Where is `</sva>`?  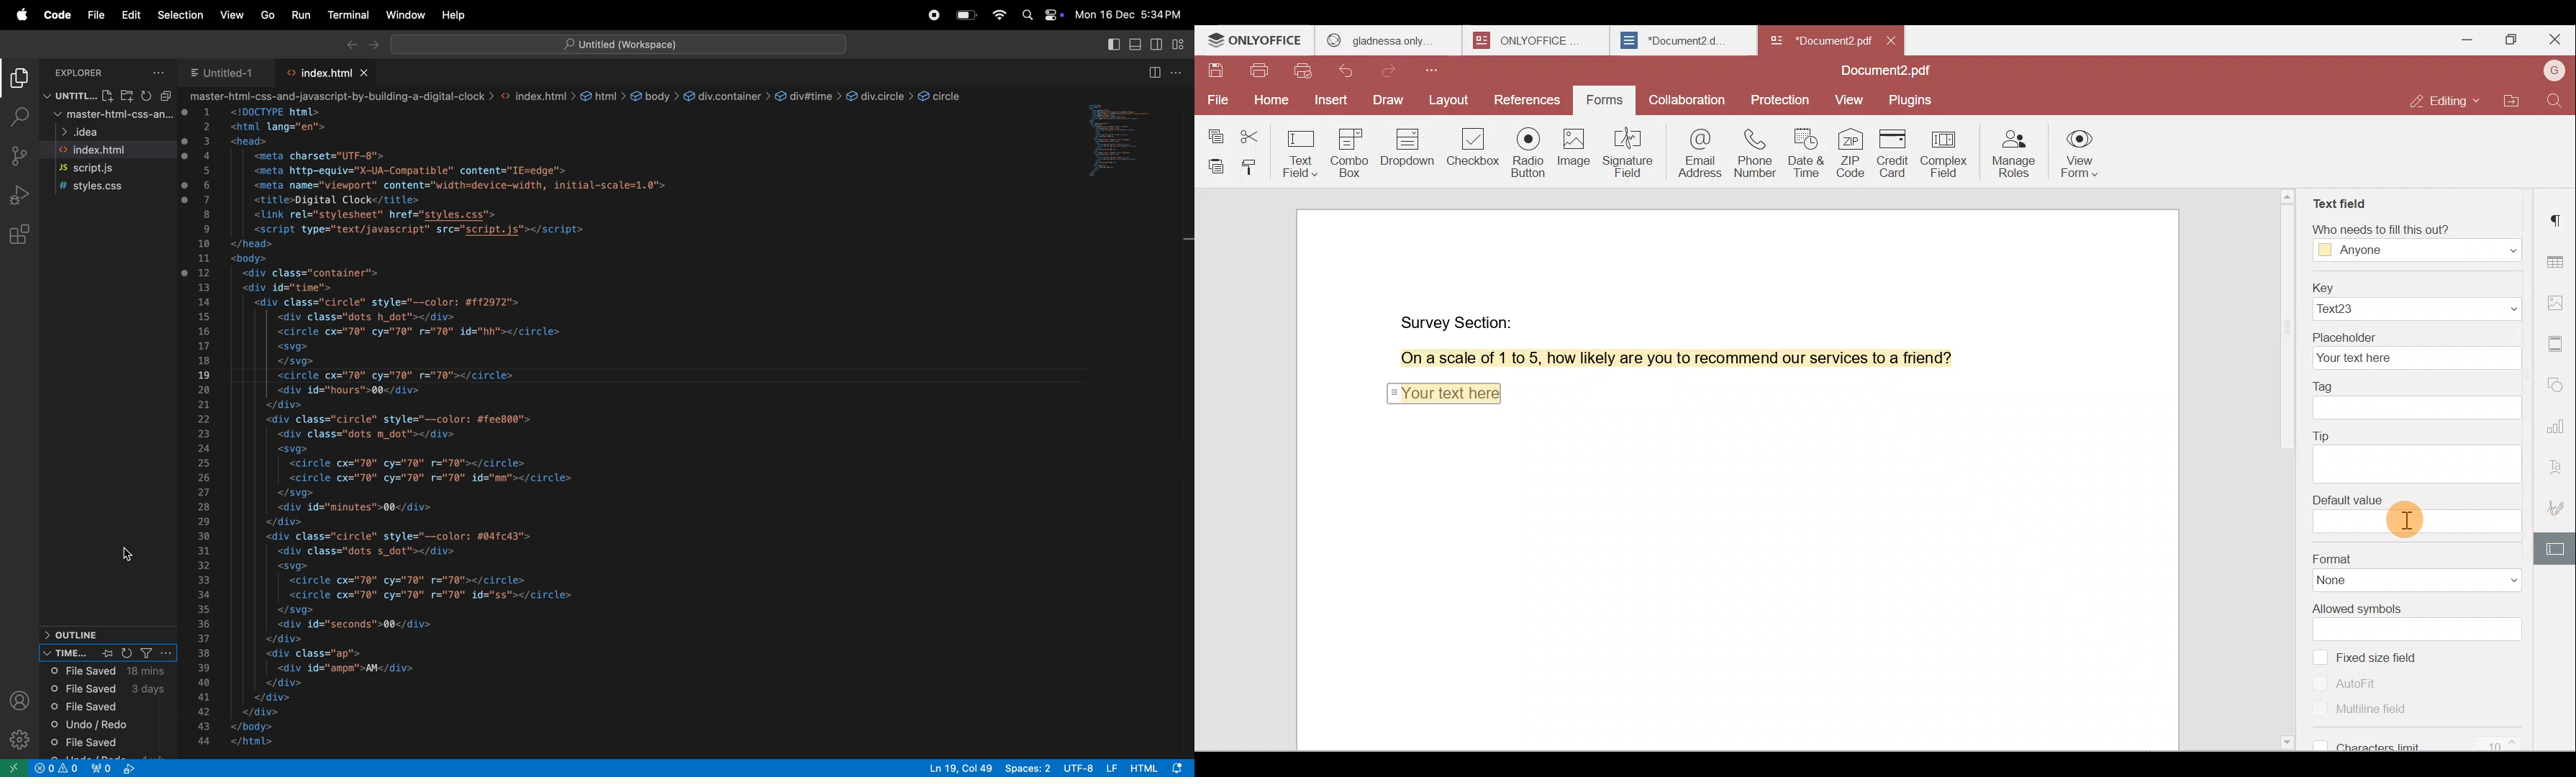
</sva> is located at coordinates (296, 610).